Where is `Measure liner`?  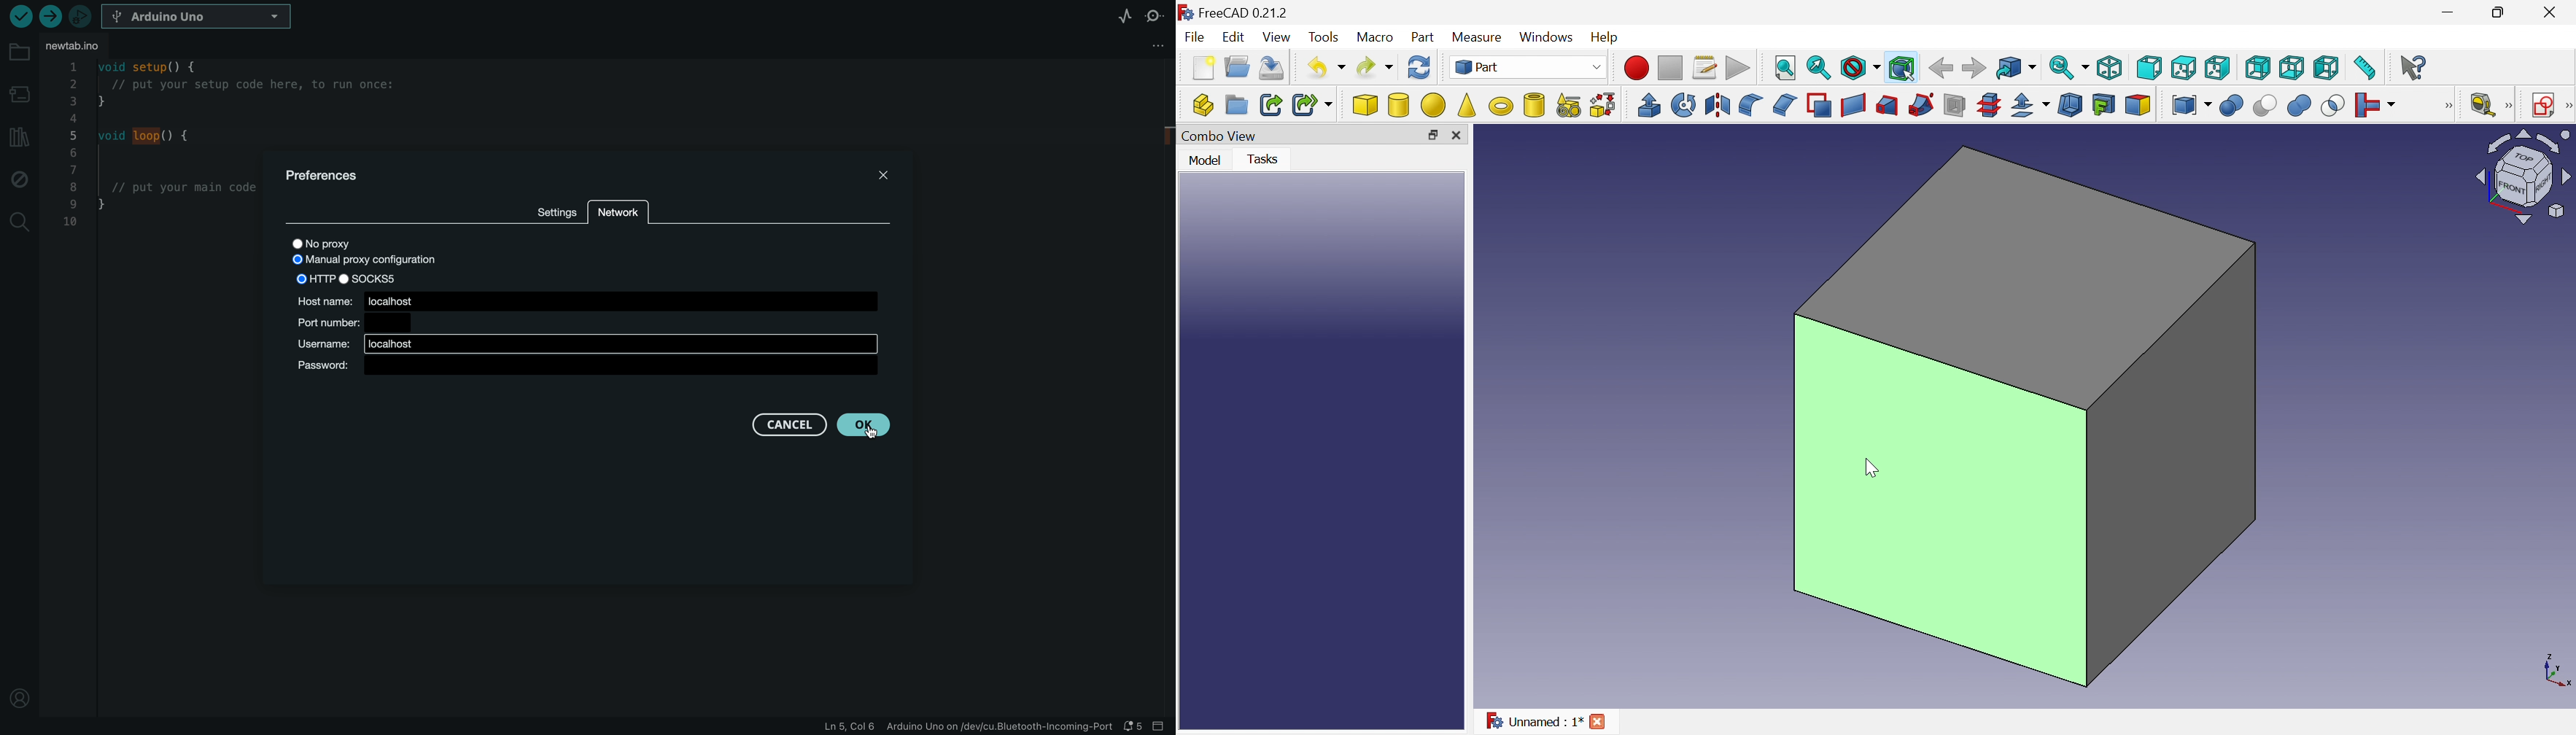
Measure liner is located at coordinates (2482, 106).